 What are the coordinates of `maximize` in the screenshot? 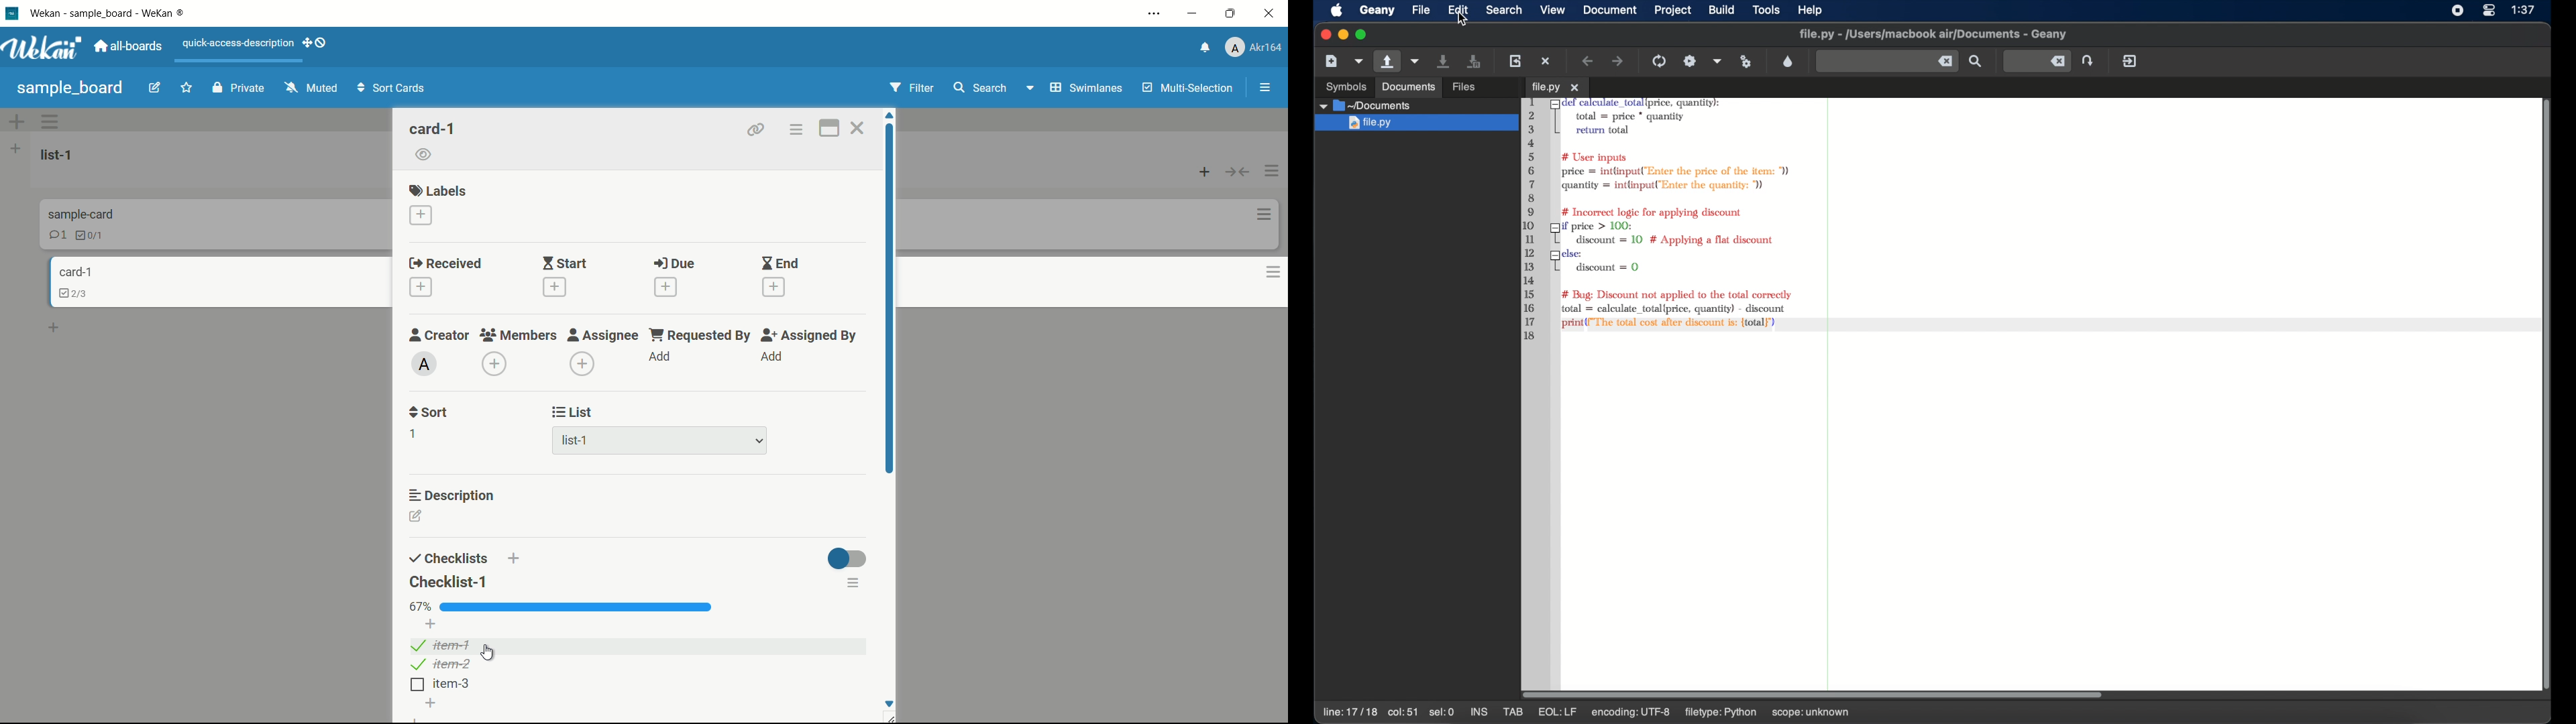 It's located at (1363, 35).